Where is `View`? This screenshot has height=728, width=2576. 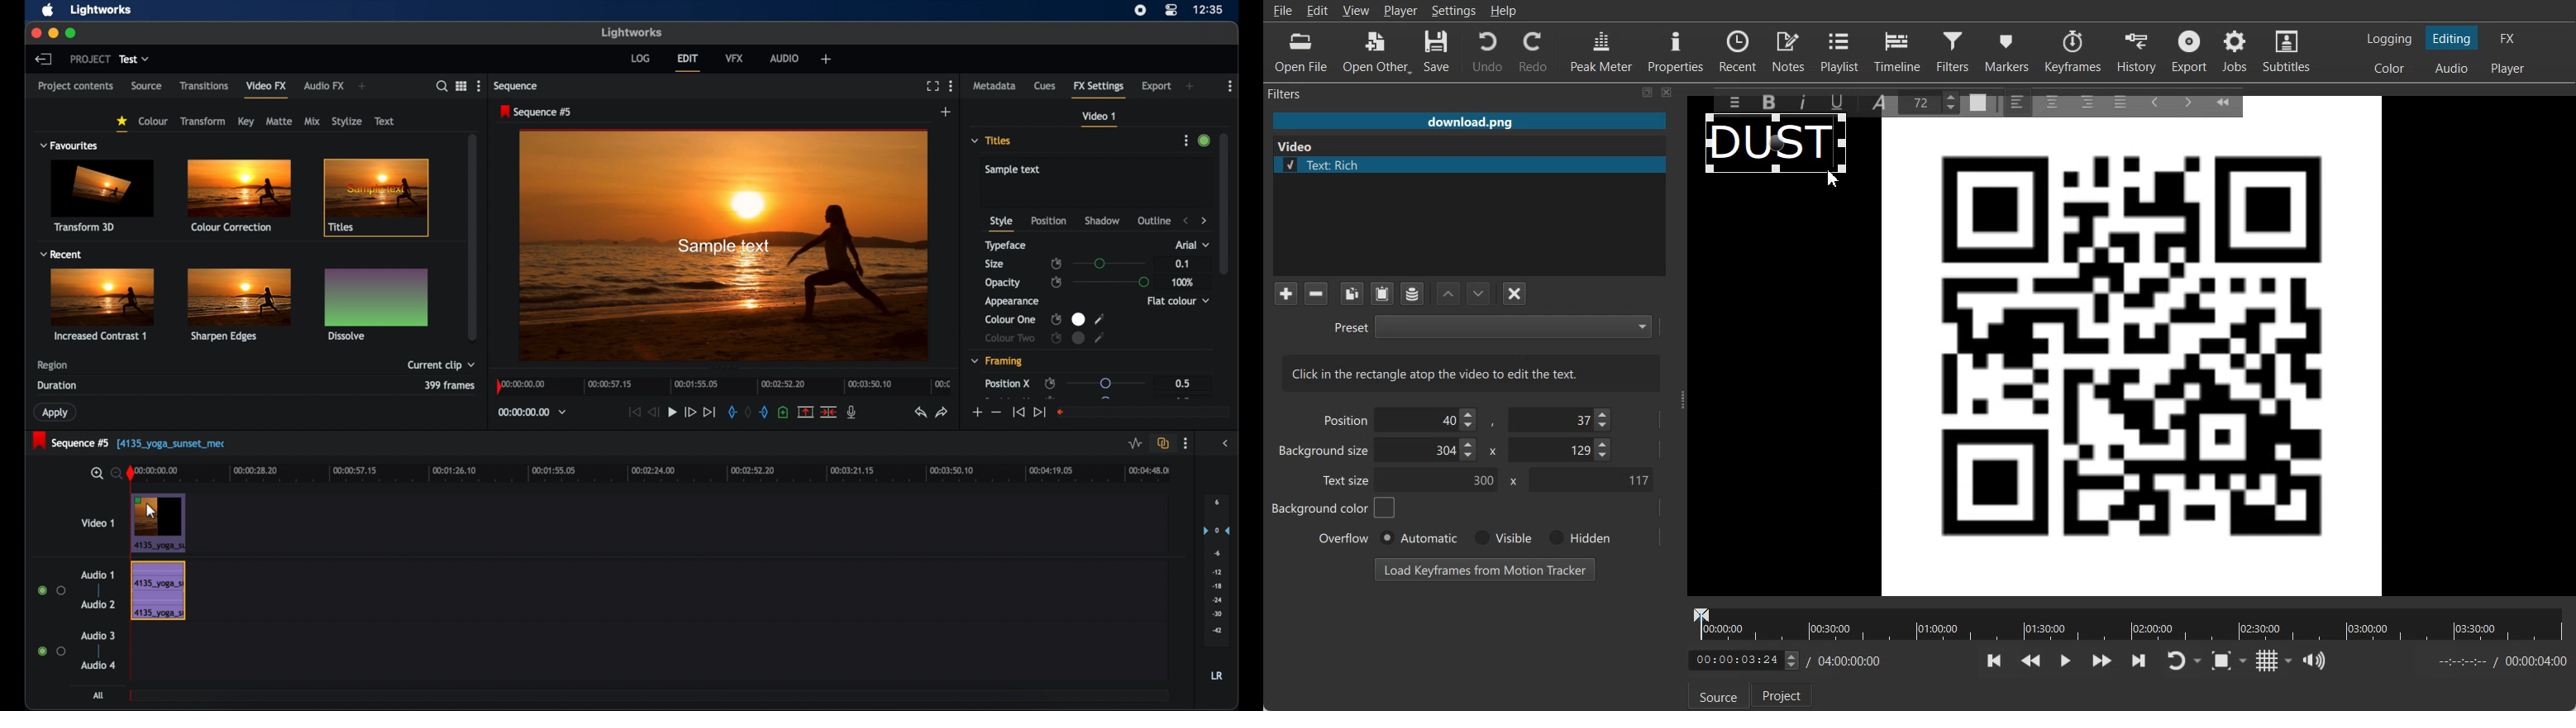 View is located at coordinates (1356, 10).